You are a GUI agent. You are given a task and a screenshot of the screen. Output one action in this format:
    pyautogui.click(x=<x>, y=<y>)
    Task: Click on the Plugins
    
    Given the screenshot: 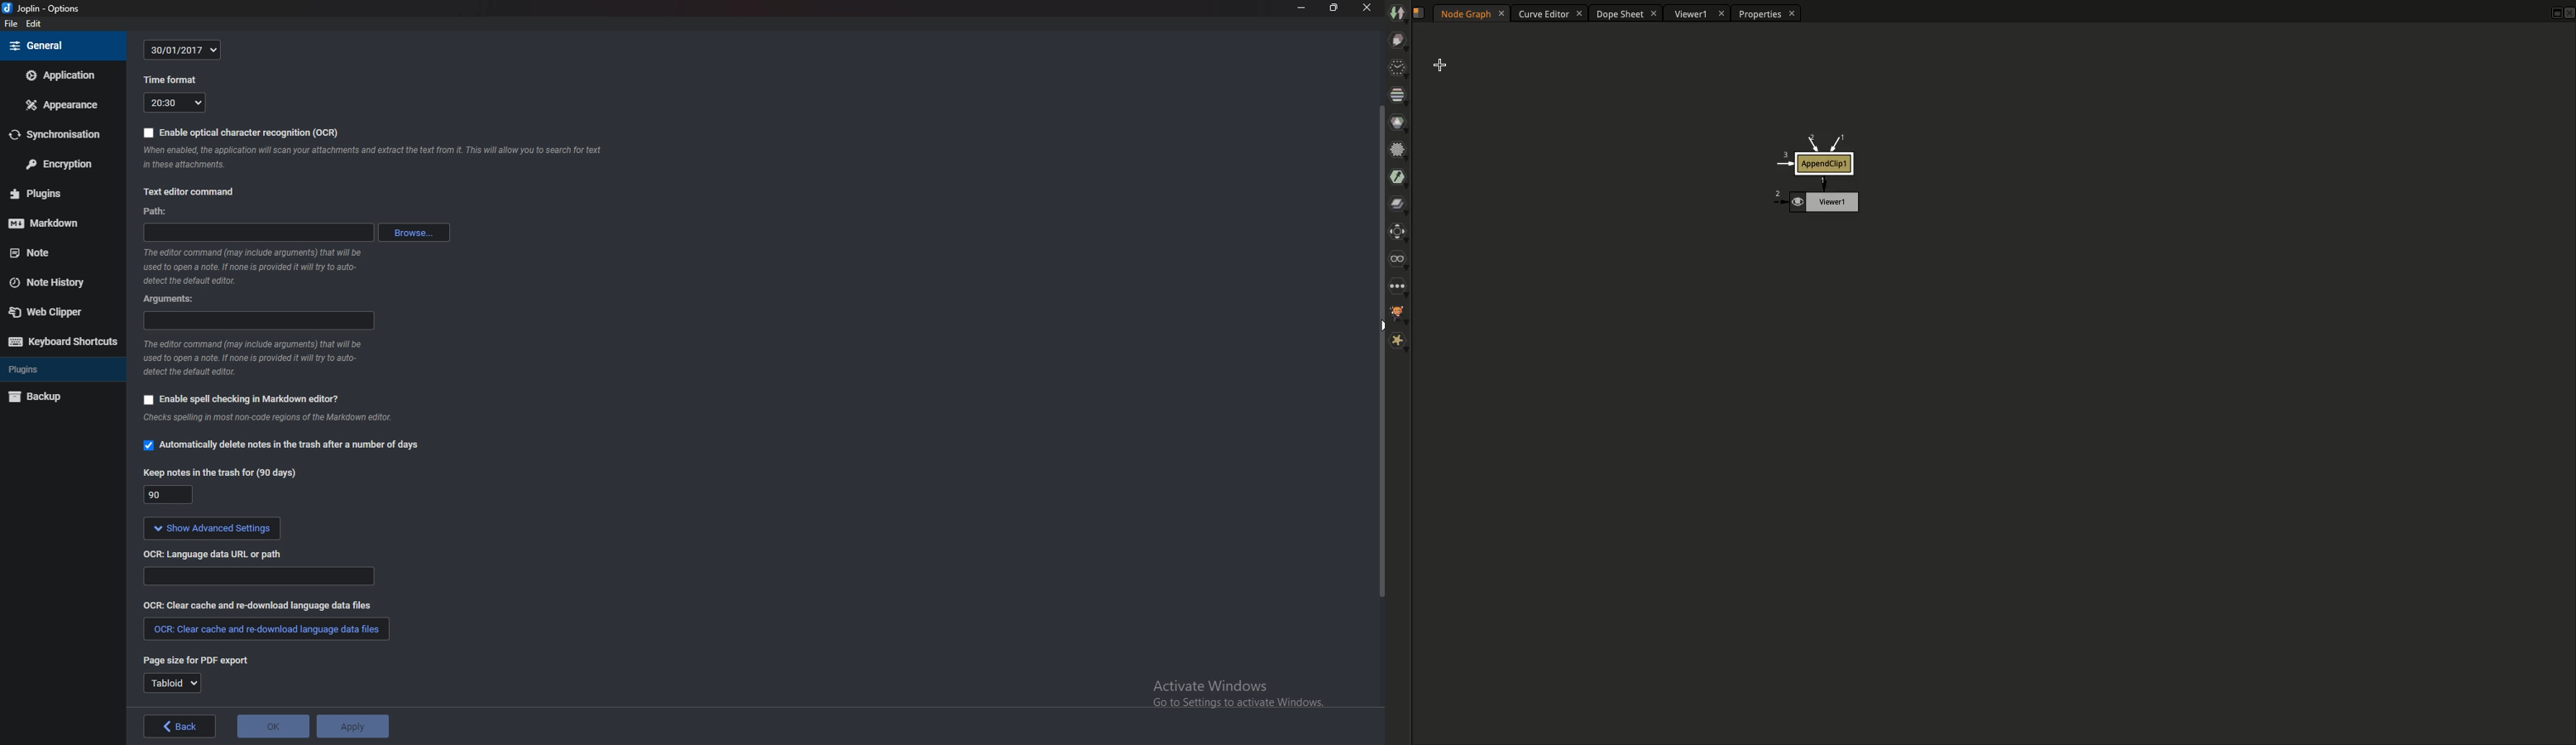 What is the action you would take?
    pyautogui.click(x=44, y=194)
    